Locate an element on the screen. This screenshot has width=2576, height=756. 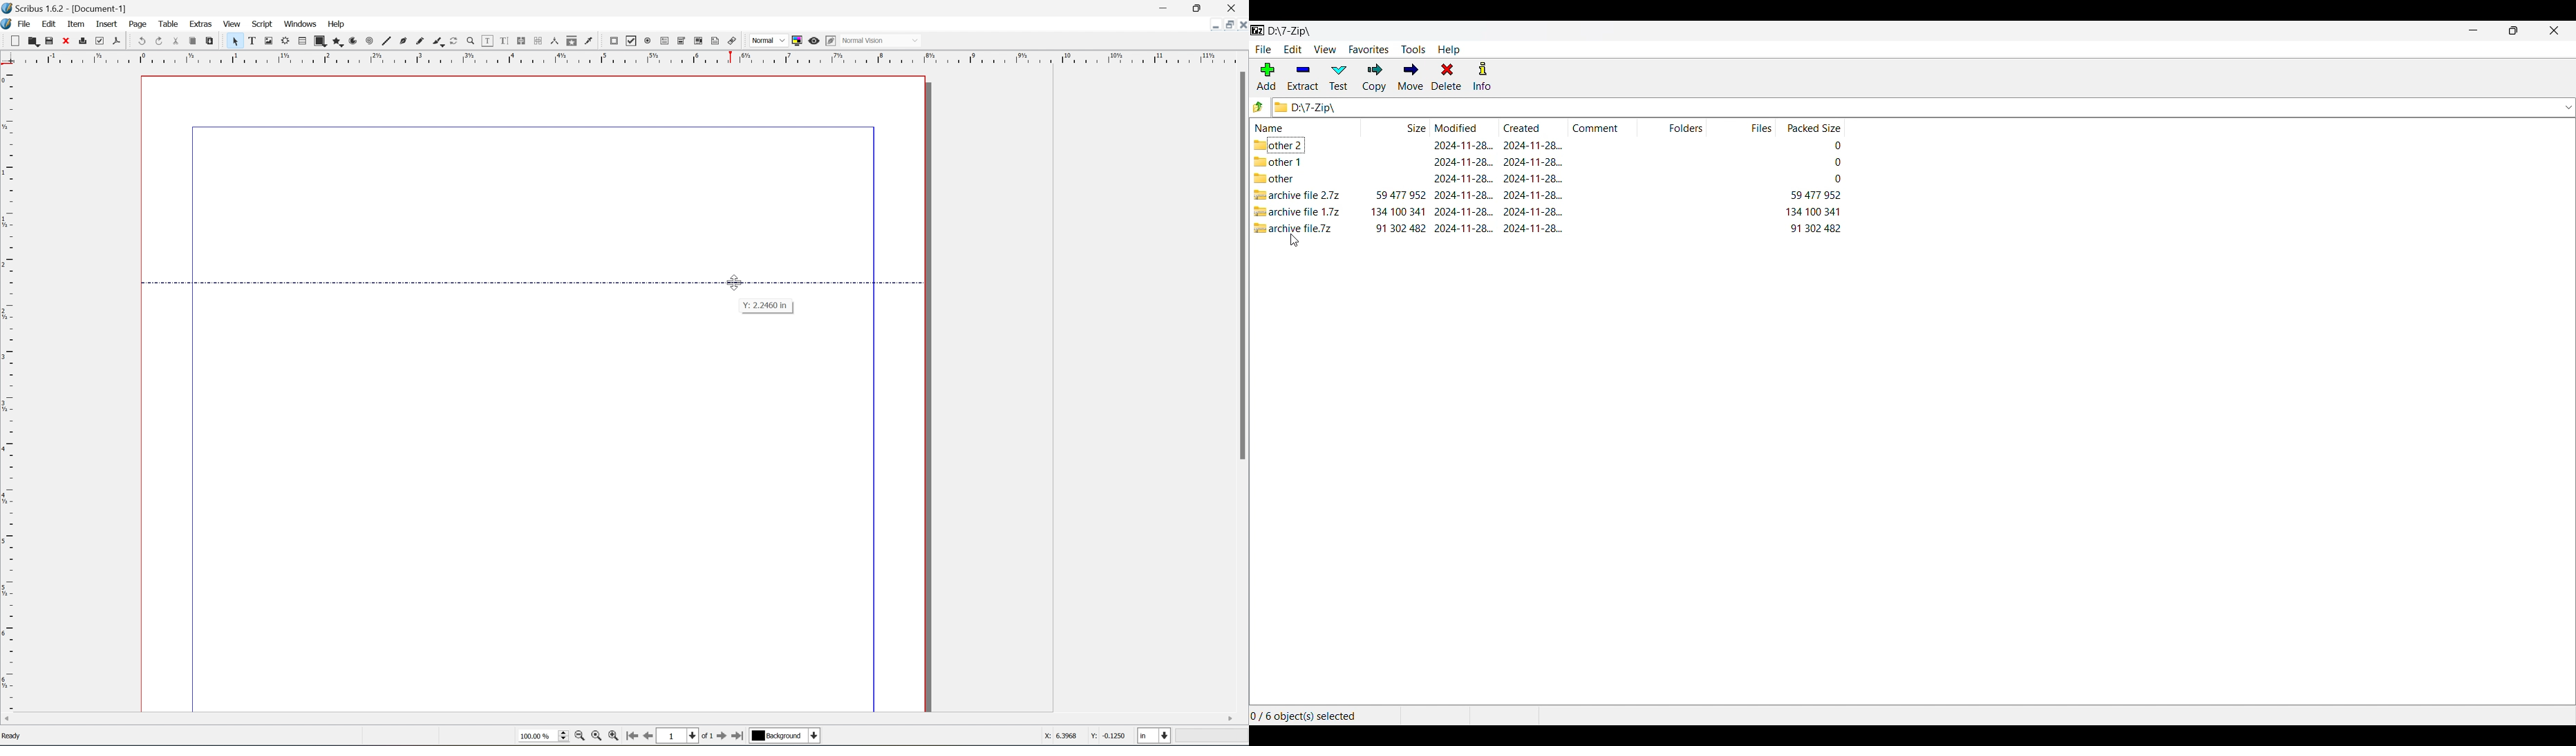
edit is located at coordinates (46, 22).